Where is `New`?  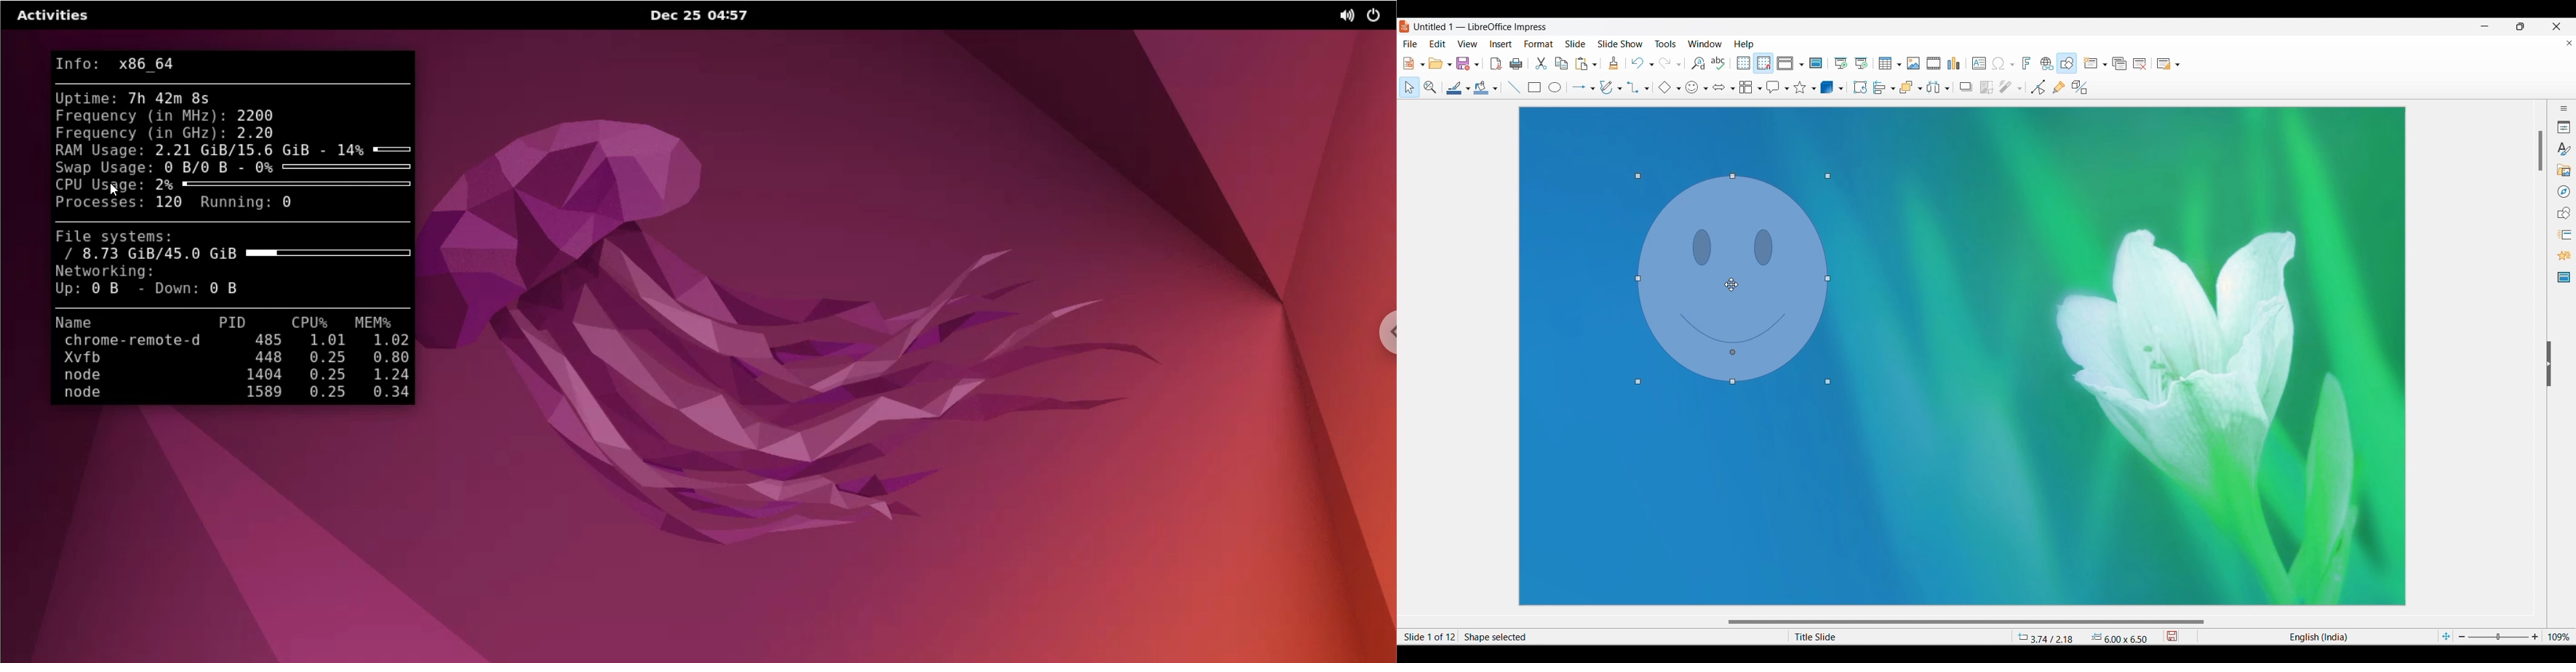 New is located at coordinates (1408, 63).